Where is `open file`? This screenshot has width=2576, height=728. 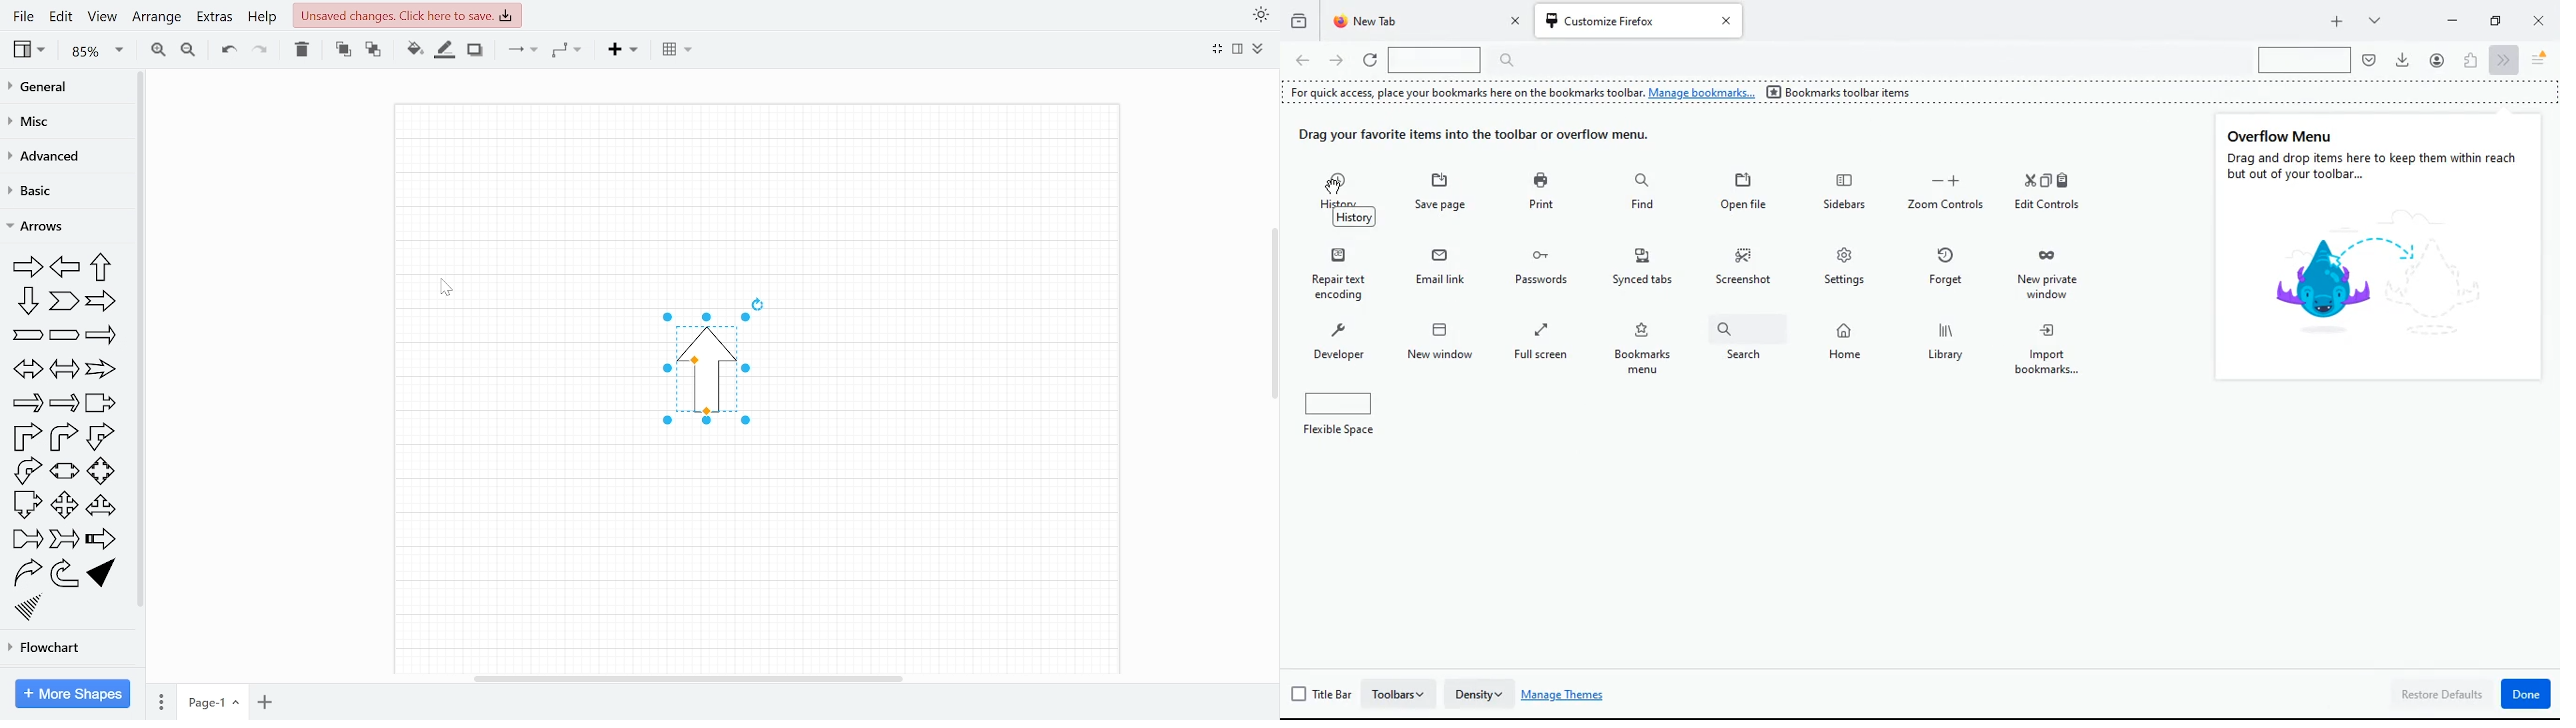 open file is located at coordinates (1742, 195).